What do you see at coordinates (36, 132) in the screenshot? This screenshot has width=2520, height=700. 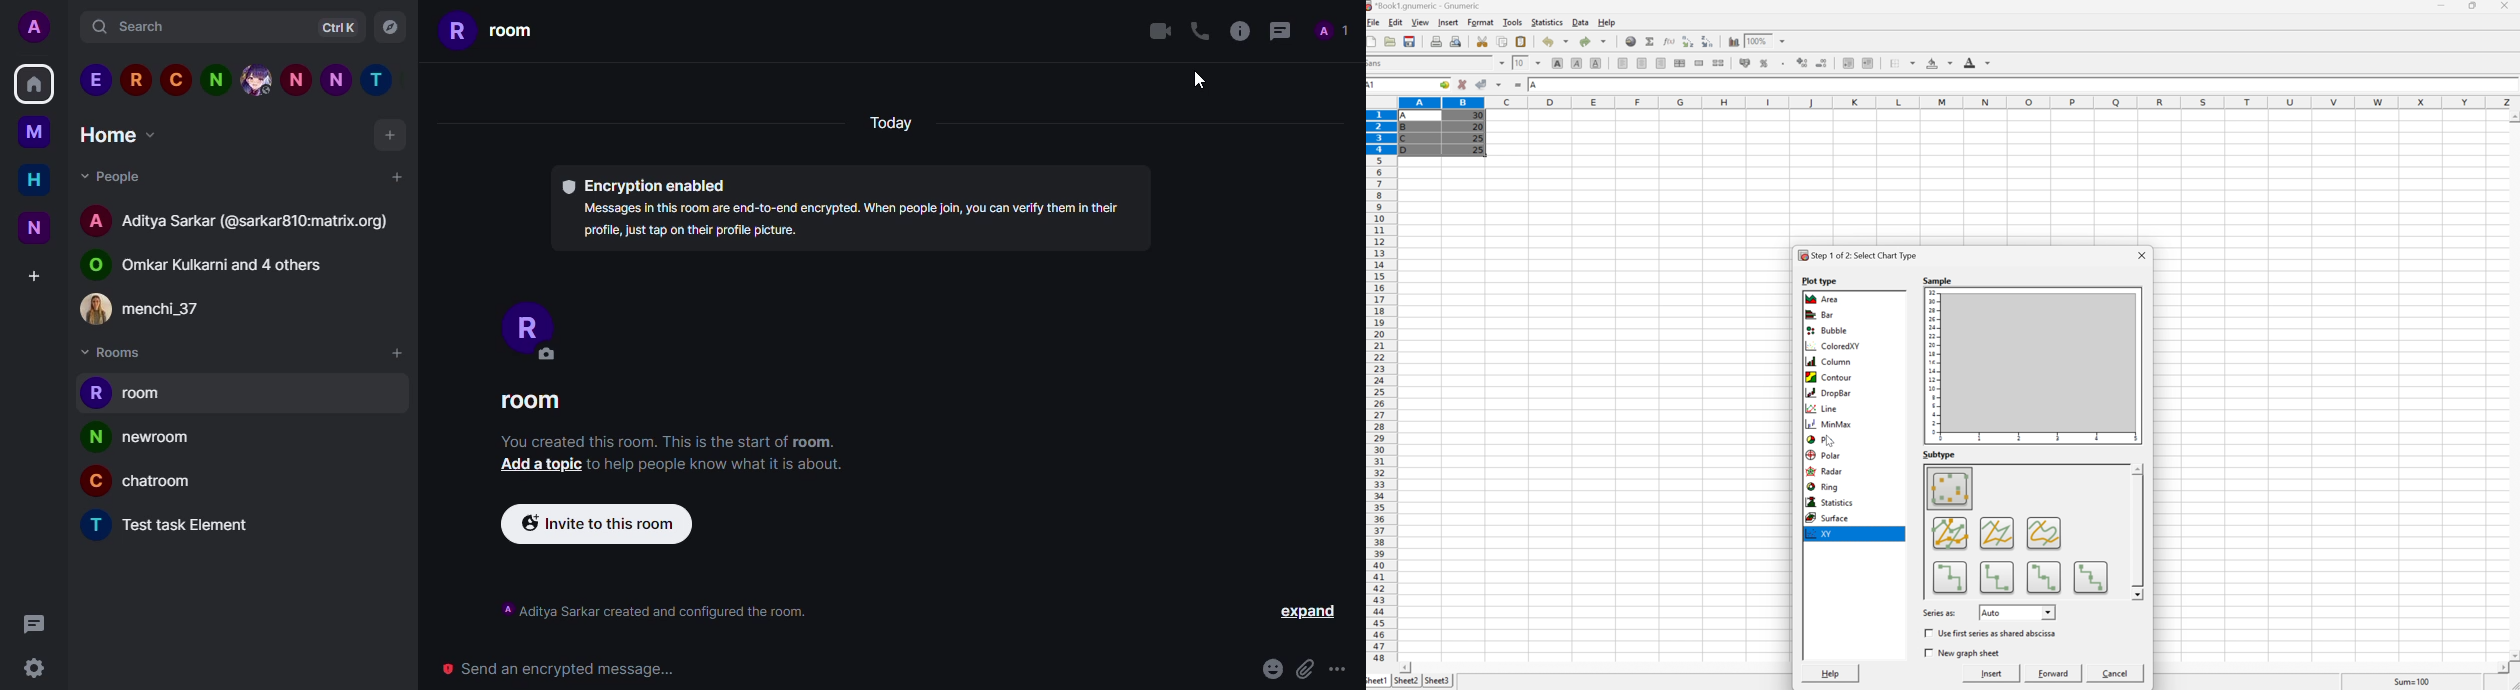 I see `My space` at bounding box center [36, 132].